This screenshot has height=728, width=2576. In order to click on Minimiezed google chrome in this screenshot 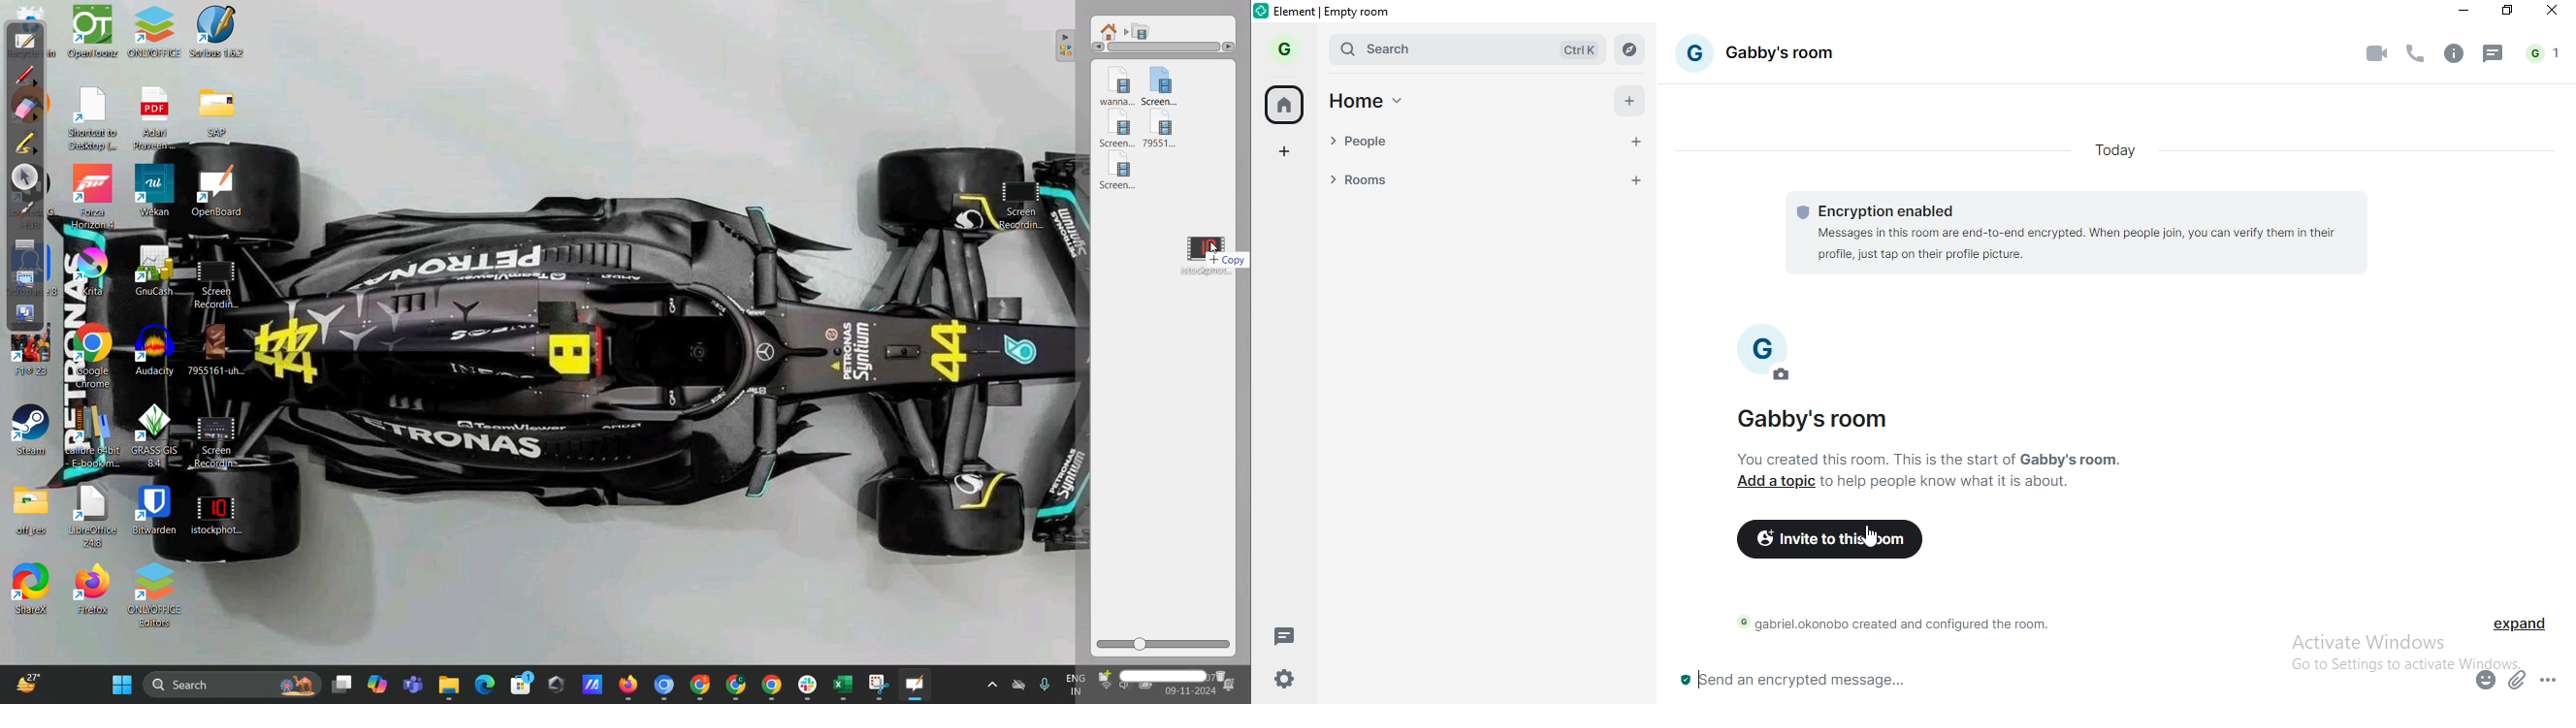, I will do `click(774, 685)`.